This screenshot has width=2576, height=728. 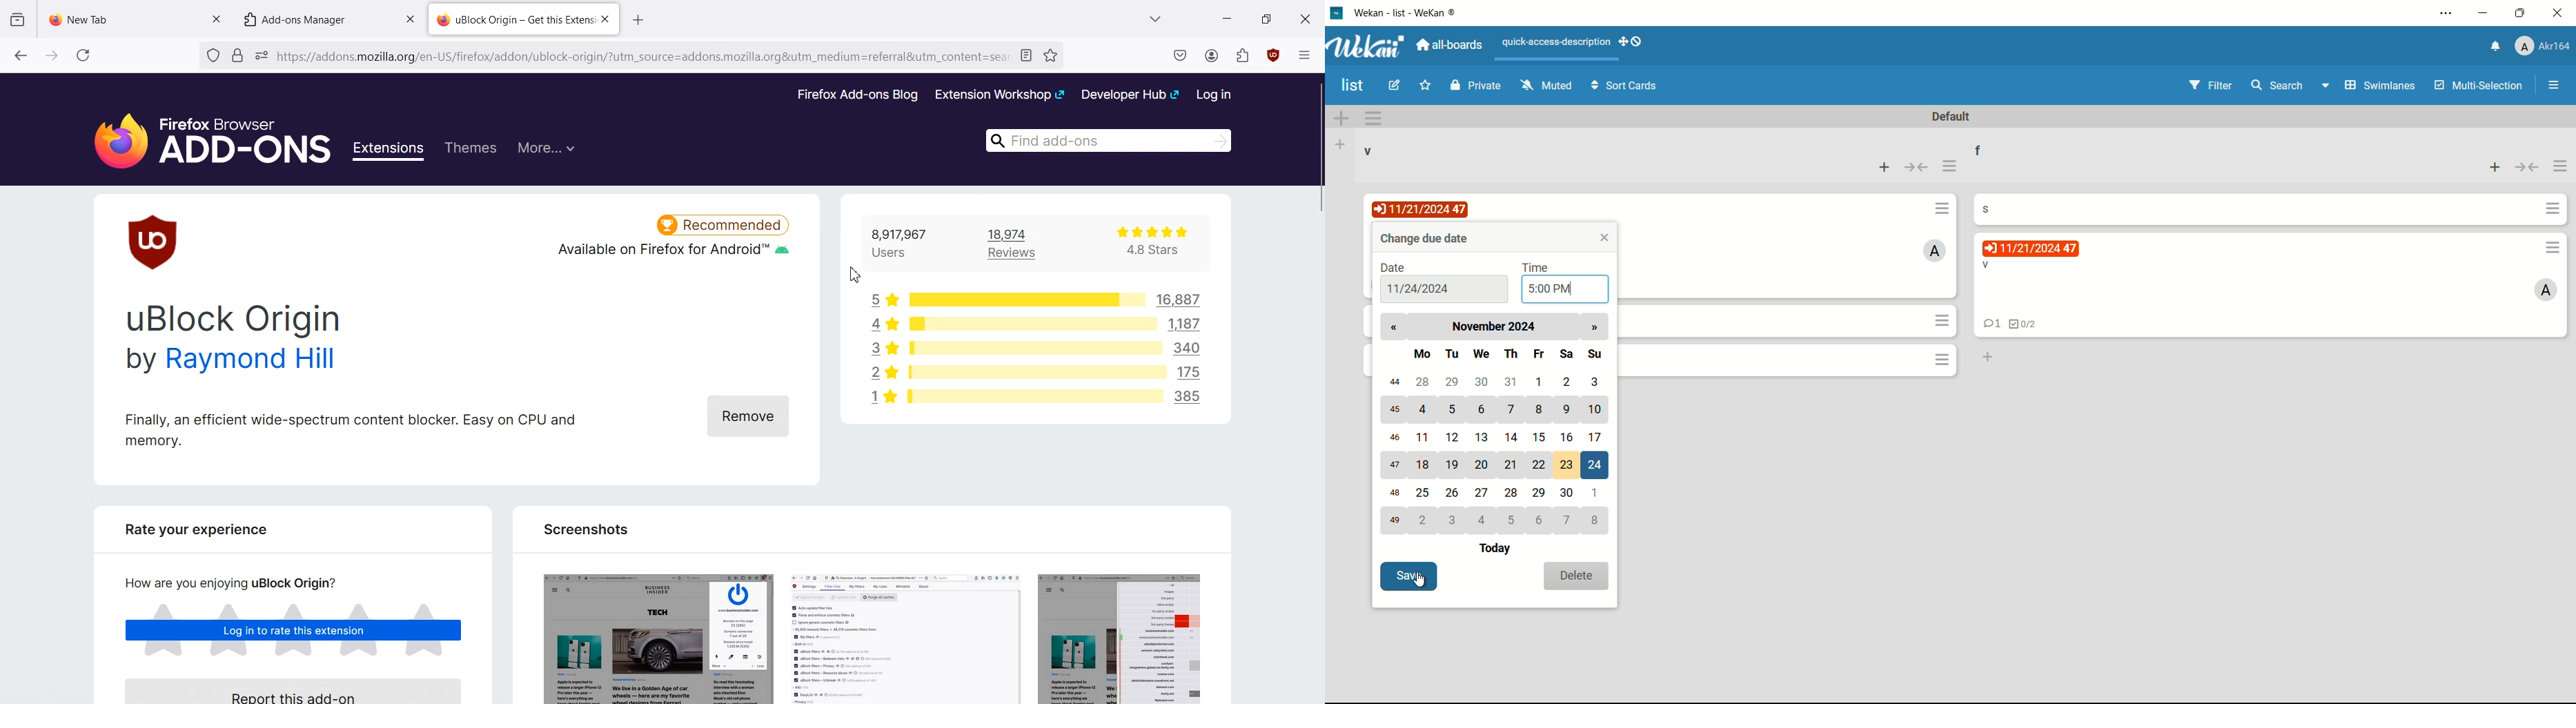 I want to click on 11, so click(x=1425, y=438).